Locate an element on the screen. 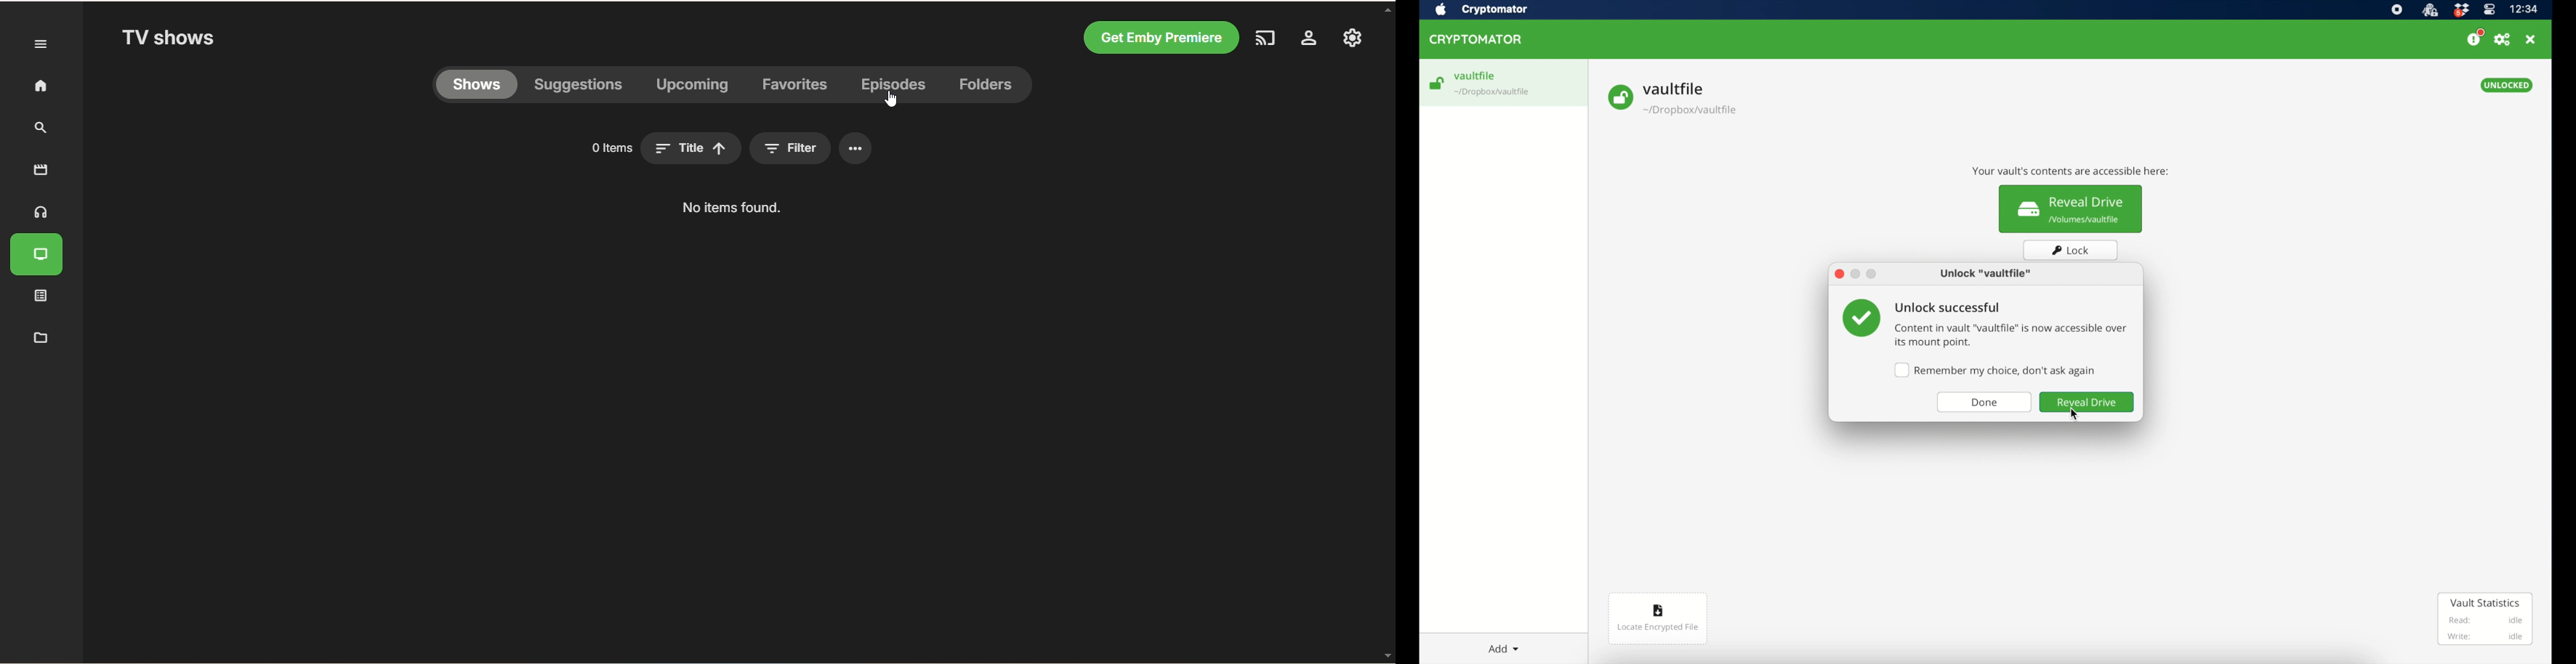  done is located at coordinates (1985, 403).